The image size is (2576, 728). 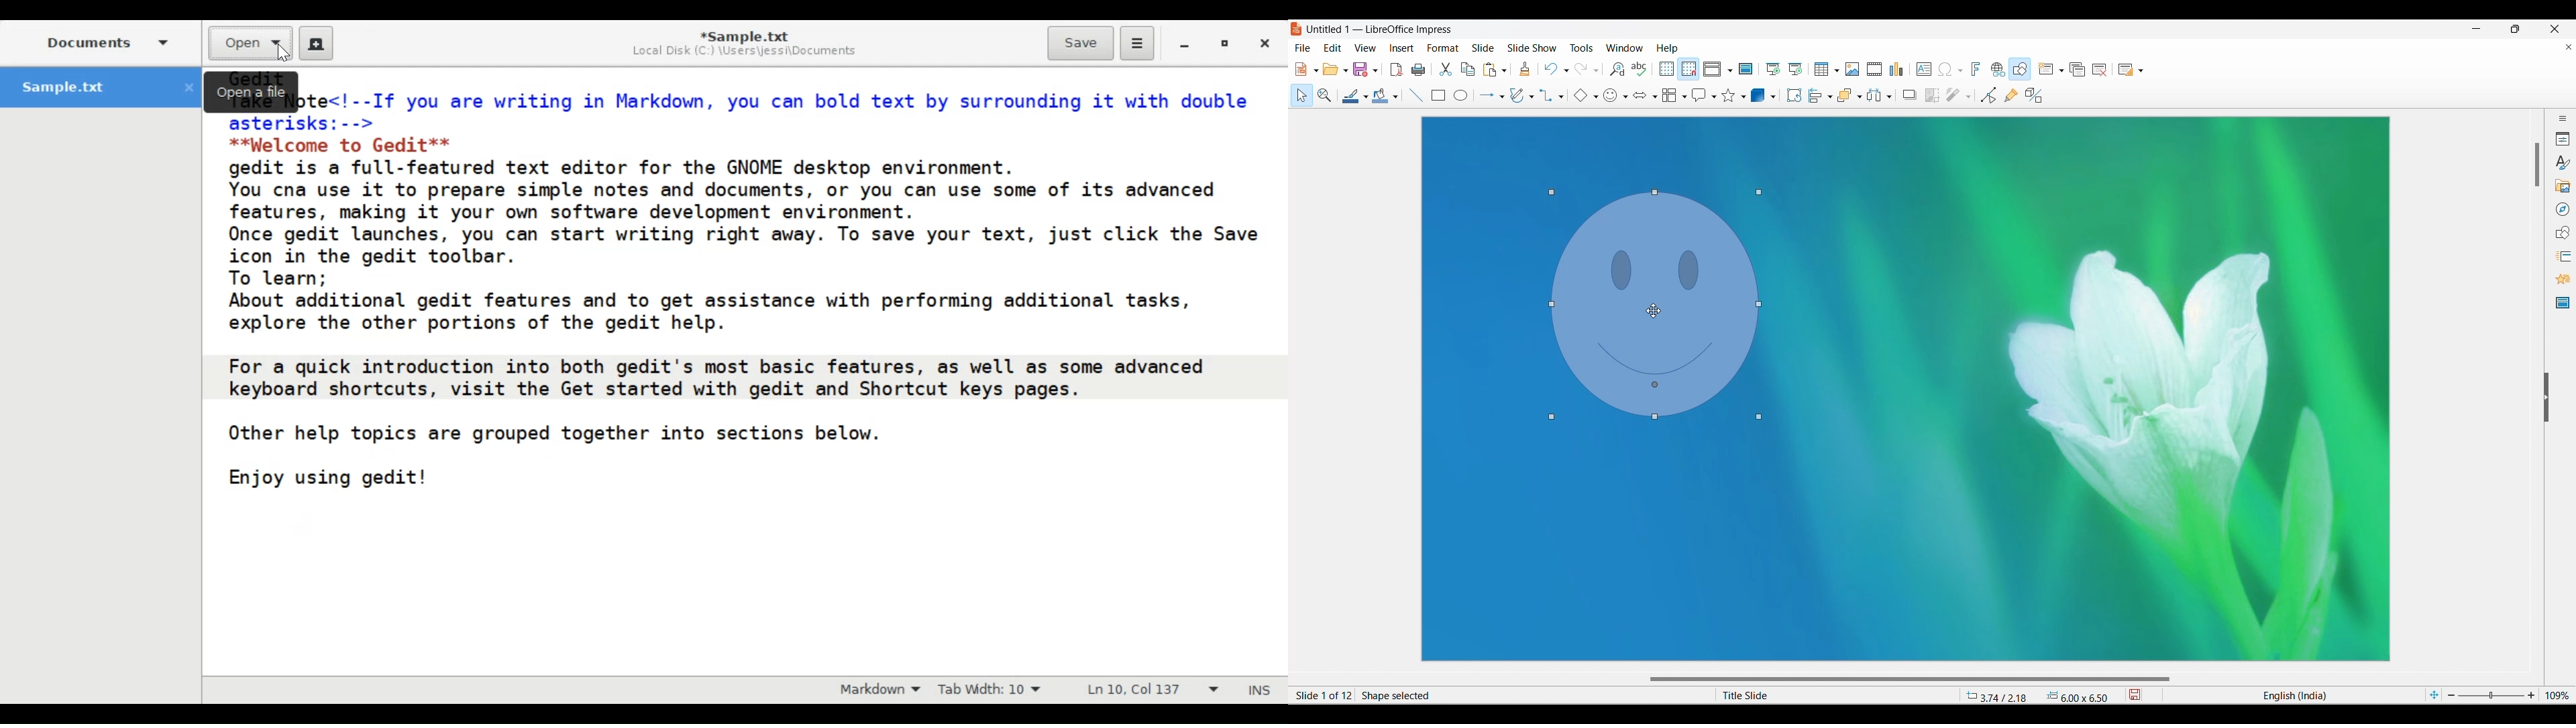 I want to click on Gallery, so click(x=2562, y=186).